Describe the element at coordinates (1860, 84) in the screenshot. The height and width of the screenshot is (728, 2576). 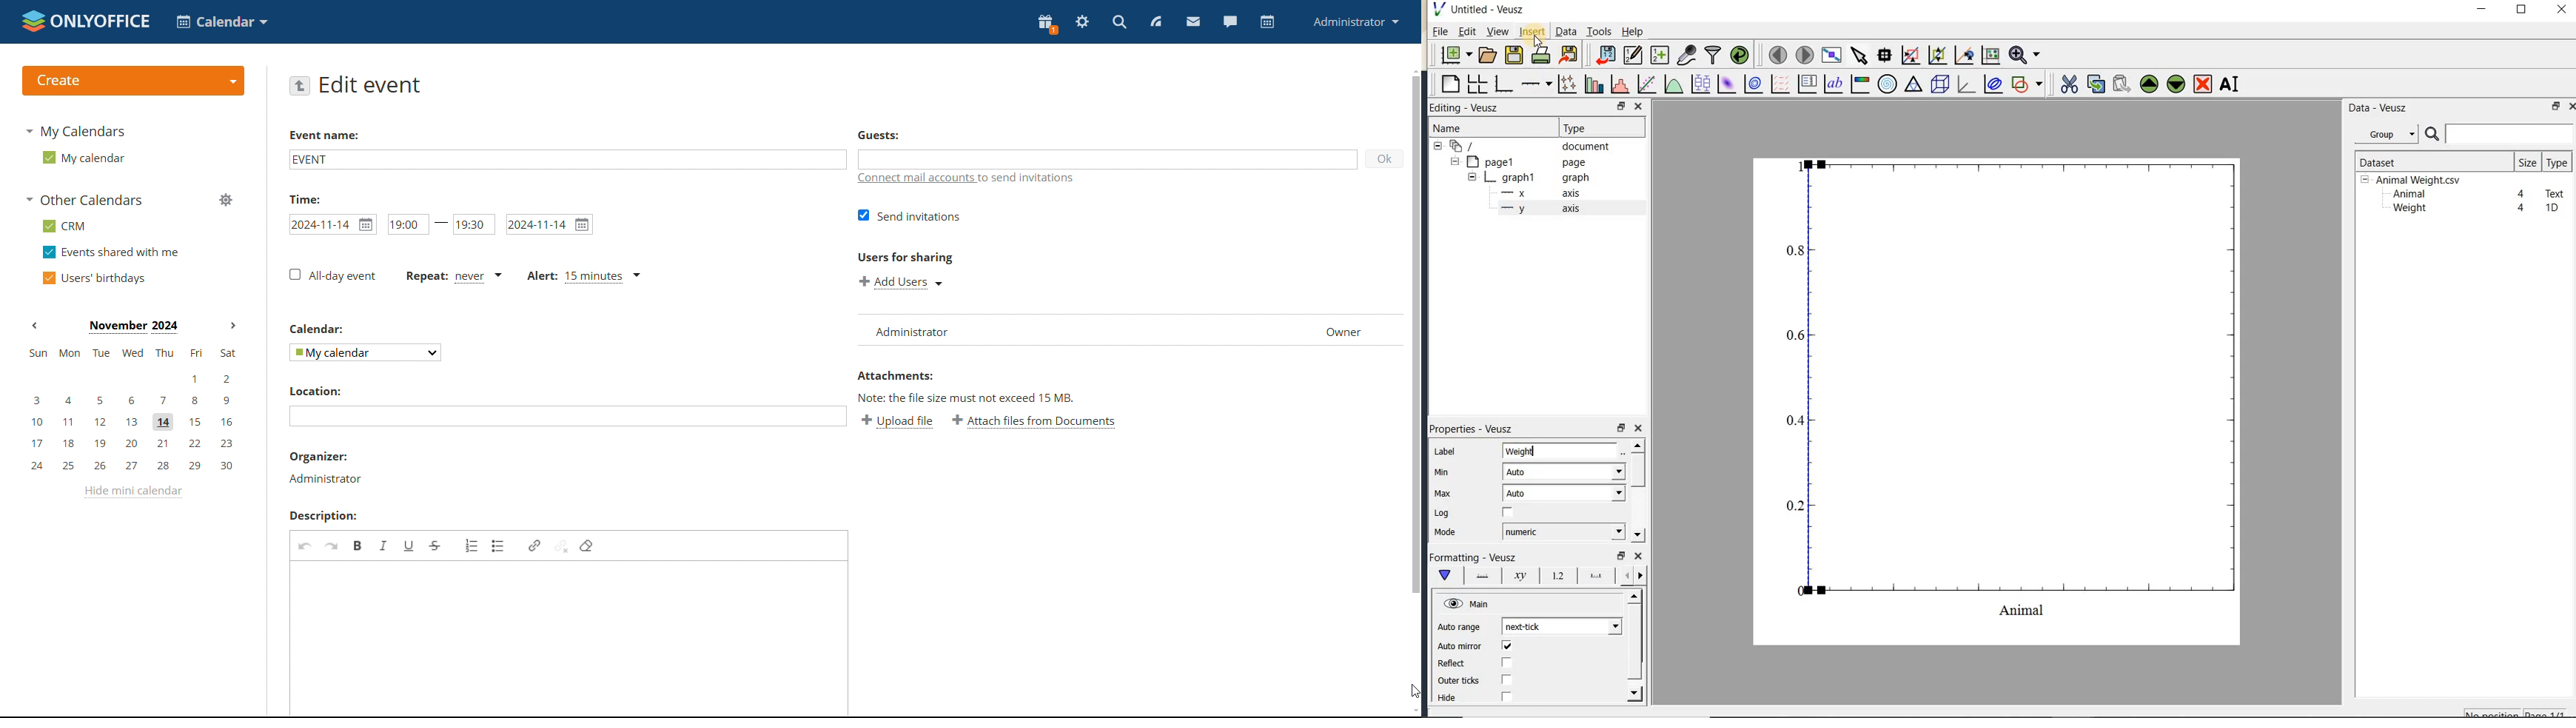
I see `image color bar` at that location.